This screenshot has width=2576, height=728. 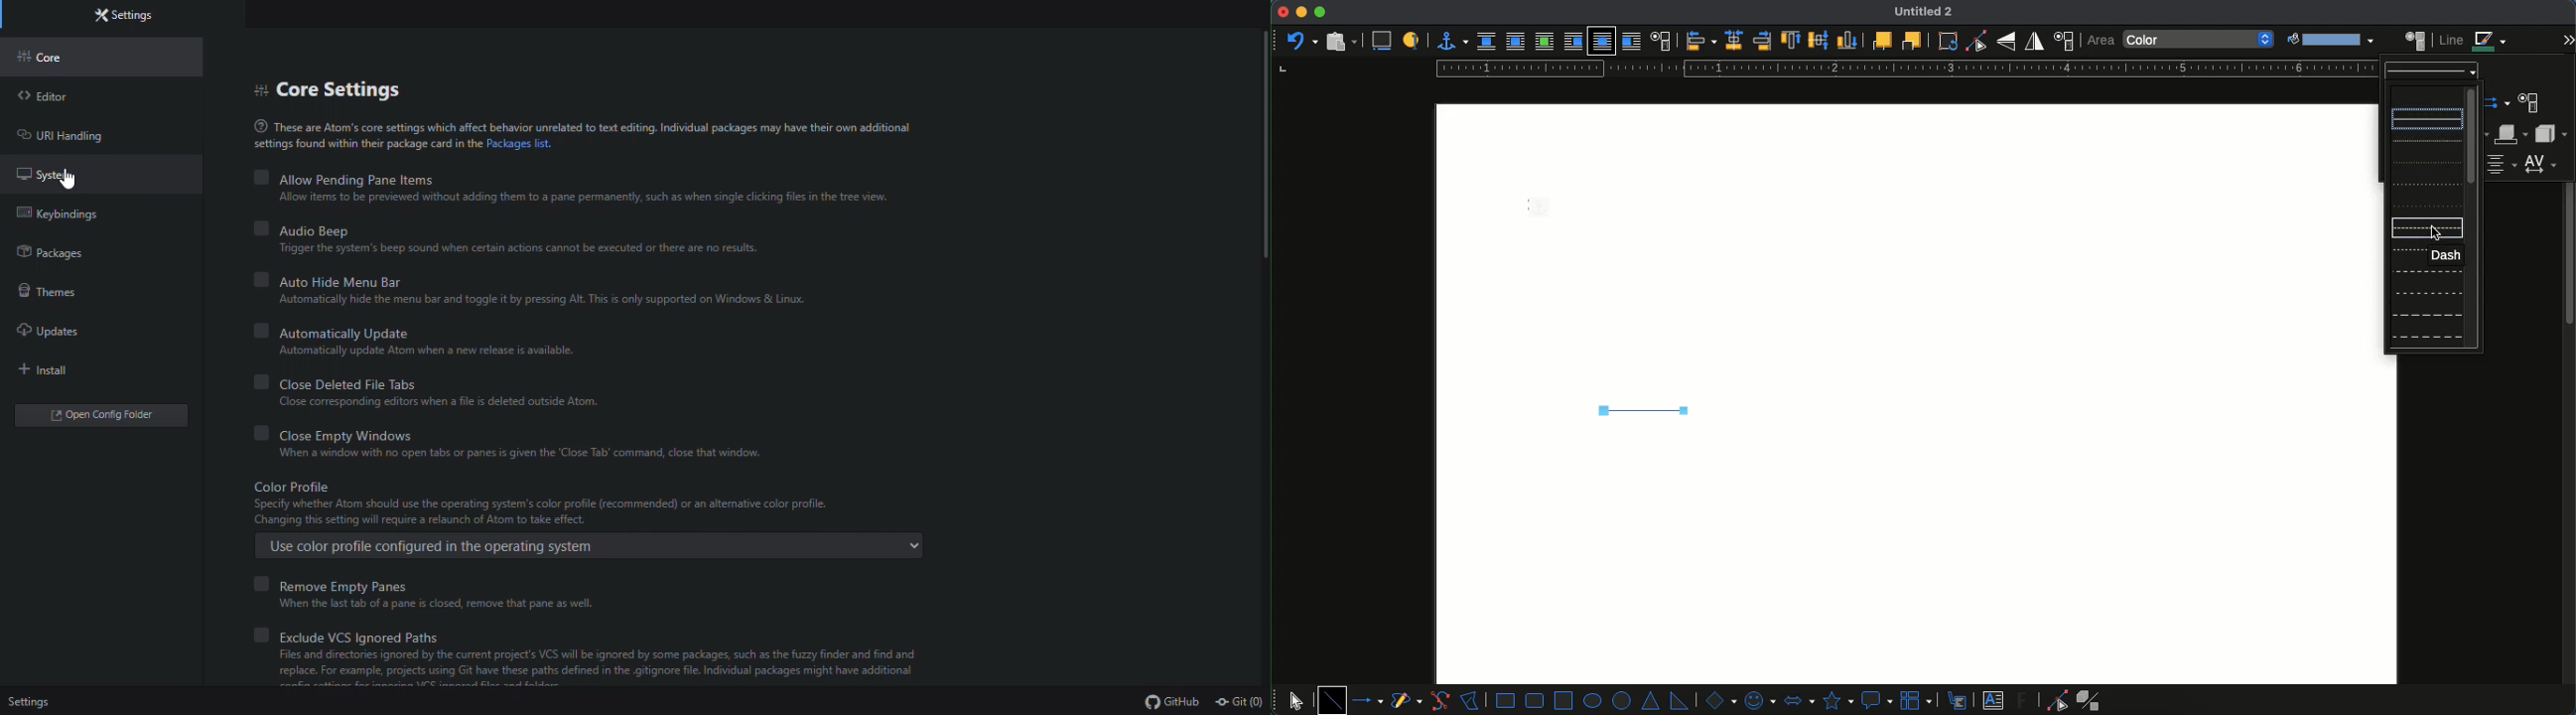 What do you see at coordinates (1799, 699) in the screenshot?
I see `block arrows` at bounding box center [1799, 699].